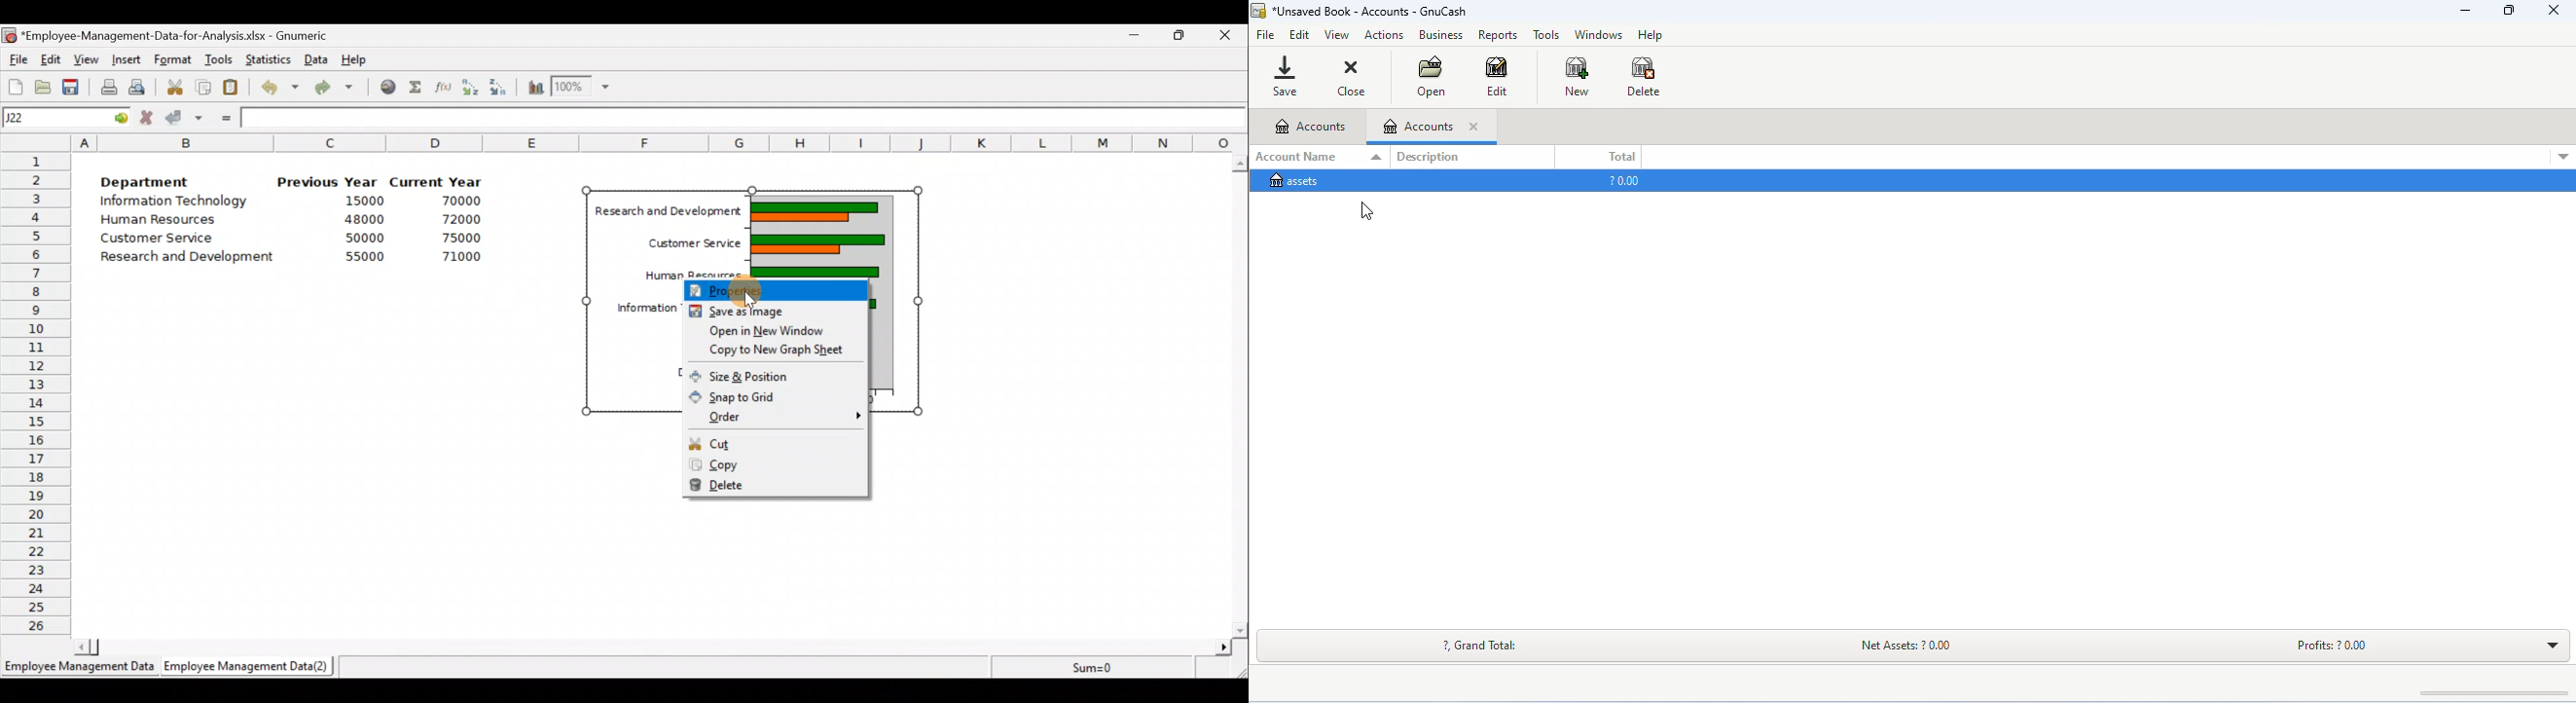 The height and width of the screenshot is (728, 2576). I want to click on ?, grand total:, so click(1484, 647).